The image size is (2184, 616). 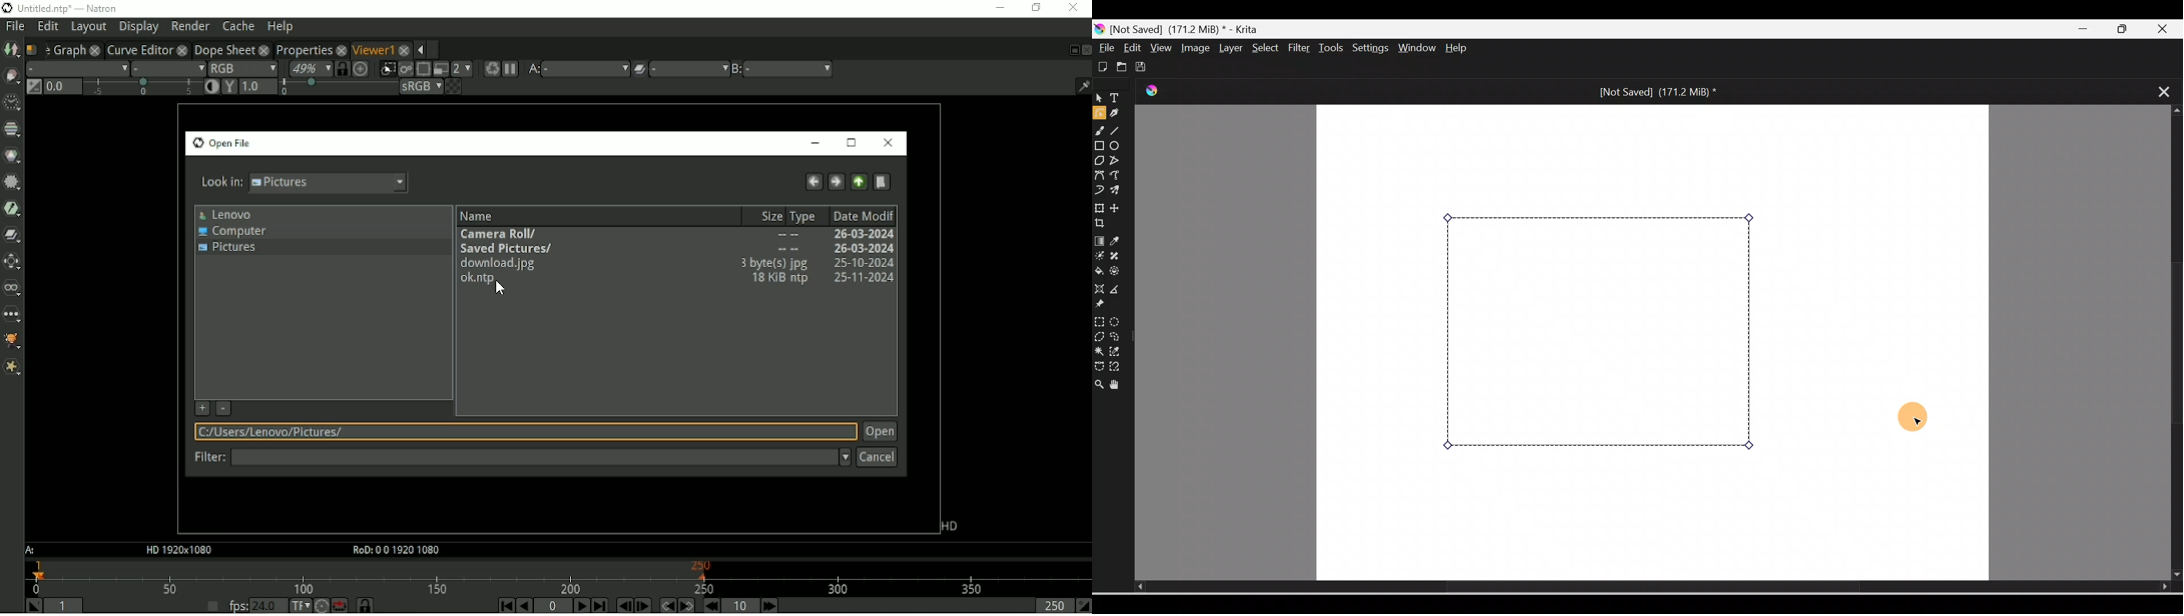 What do you see at coordinates (435, 49) in the screenshot?
I see `Expand` at bounding box center [435, 49].